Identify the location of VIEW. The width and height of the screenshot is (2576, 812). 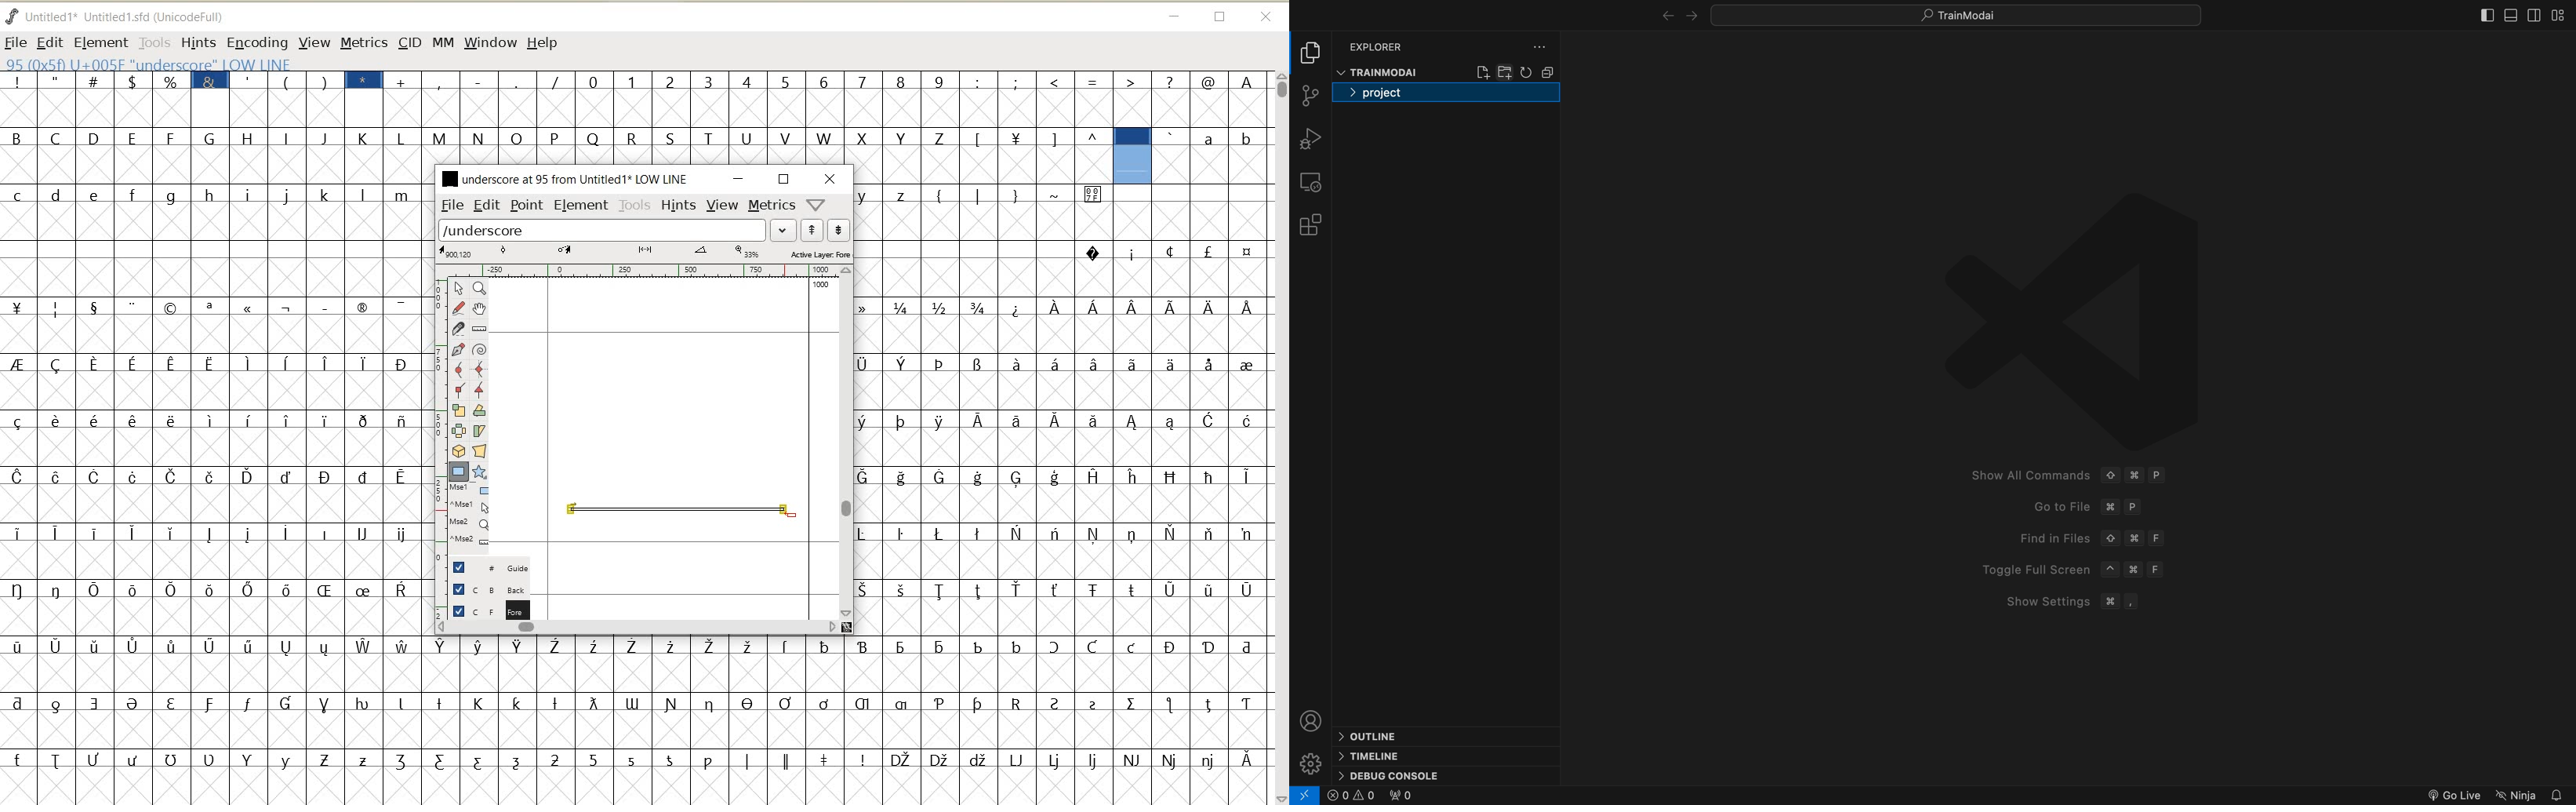
(311, 42).